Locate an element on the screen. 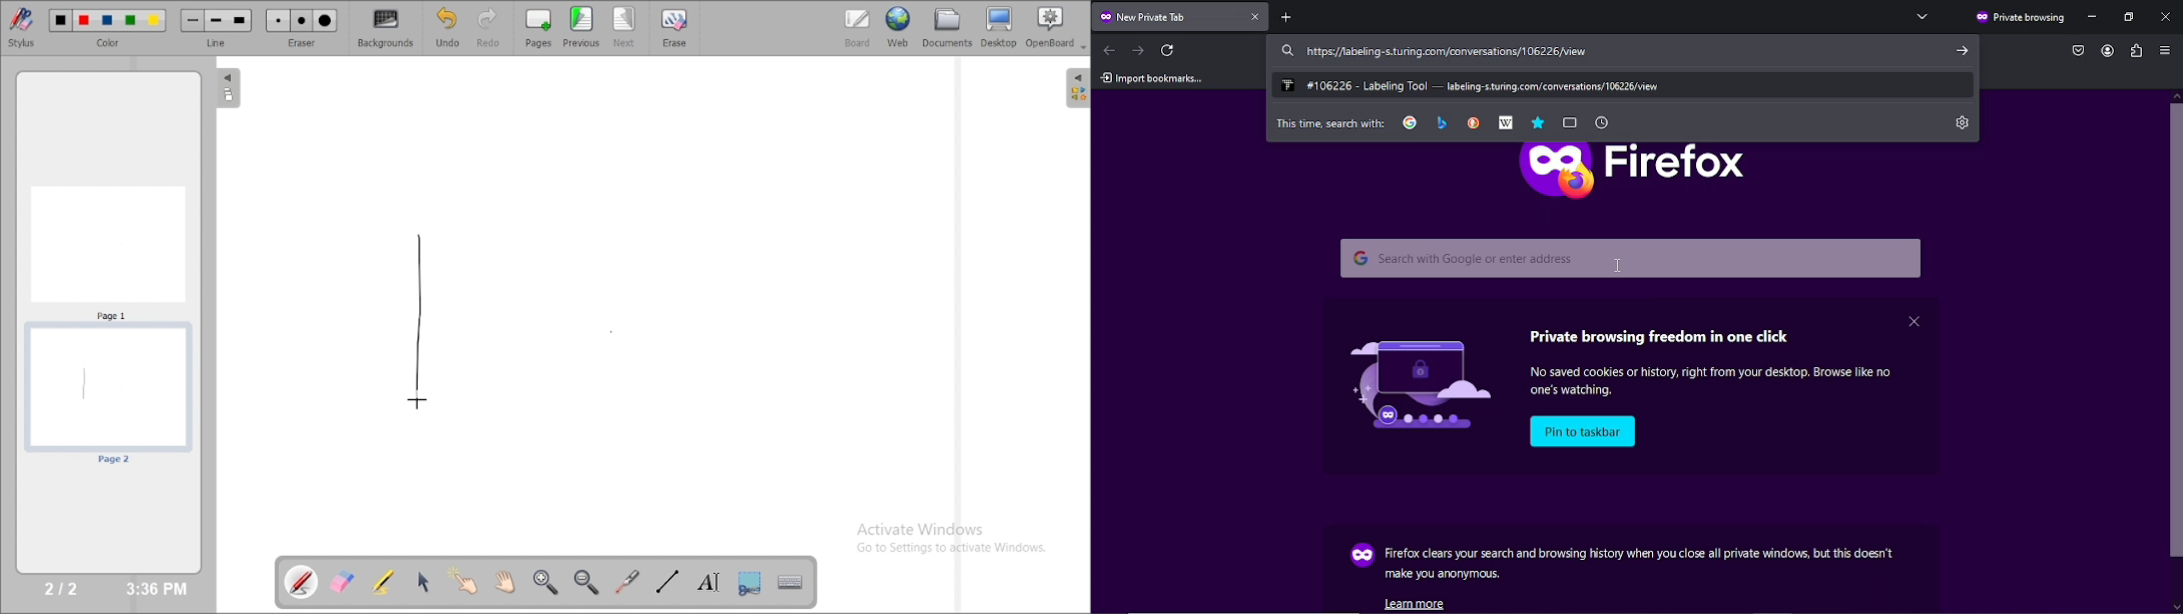  previous is located at coordinates (582, 26).